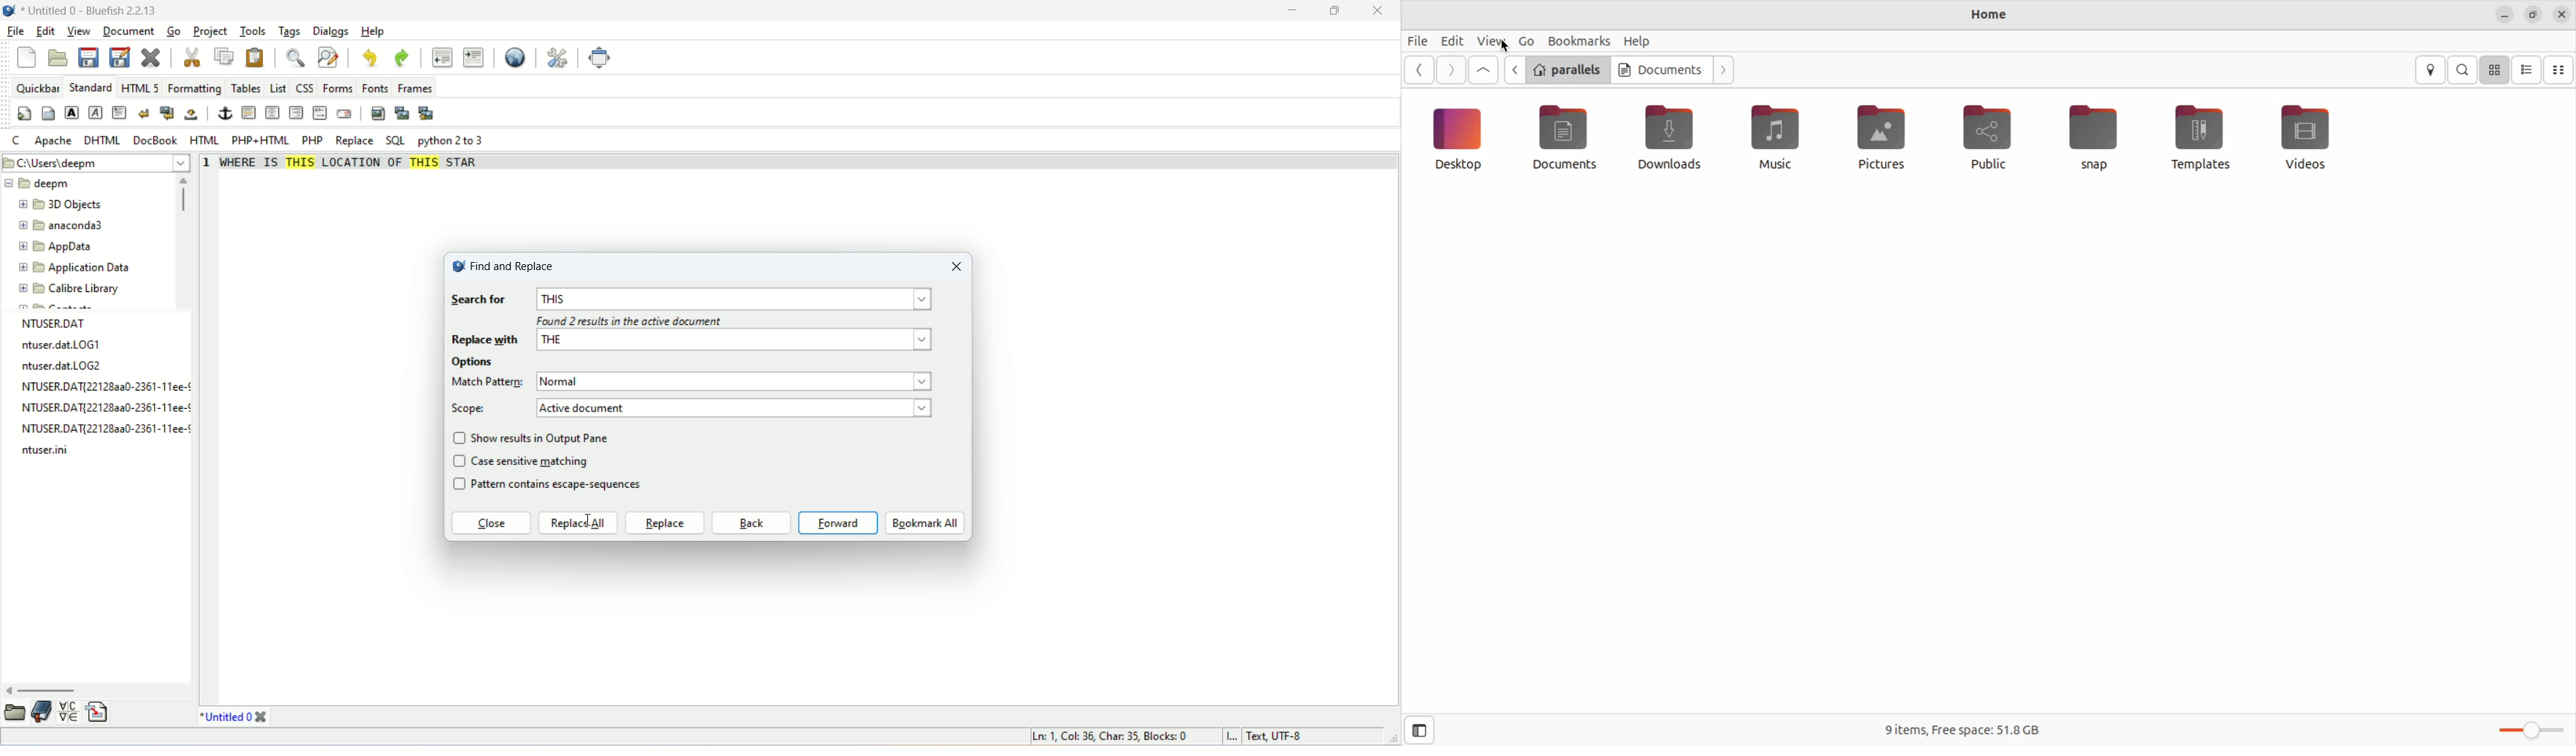 This screenshot has width=2576, height=756. Describe the element at coordinates (473, 57) in the screenshot. I see `indent` at that location.